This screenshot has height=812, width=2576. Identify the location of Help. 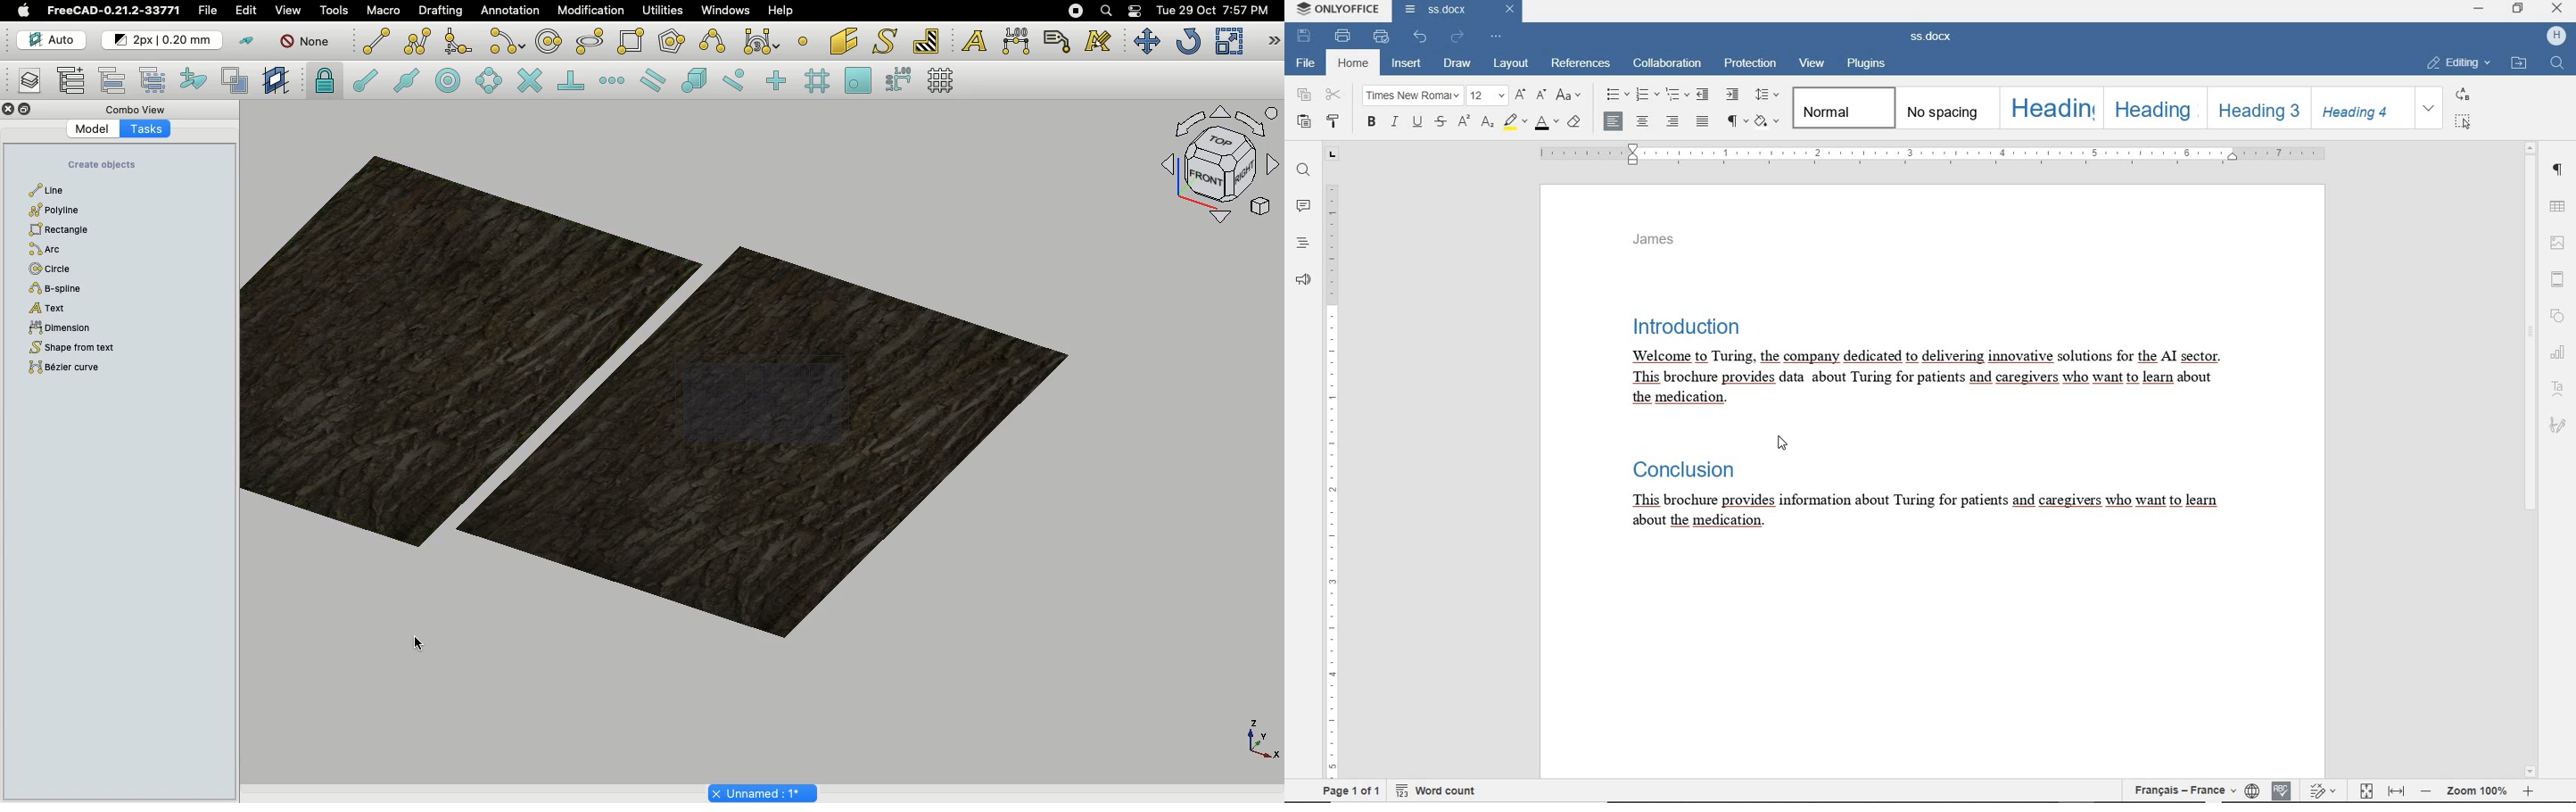
(780, 10).